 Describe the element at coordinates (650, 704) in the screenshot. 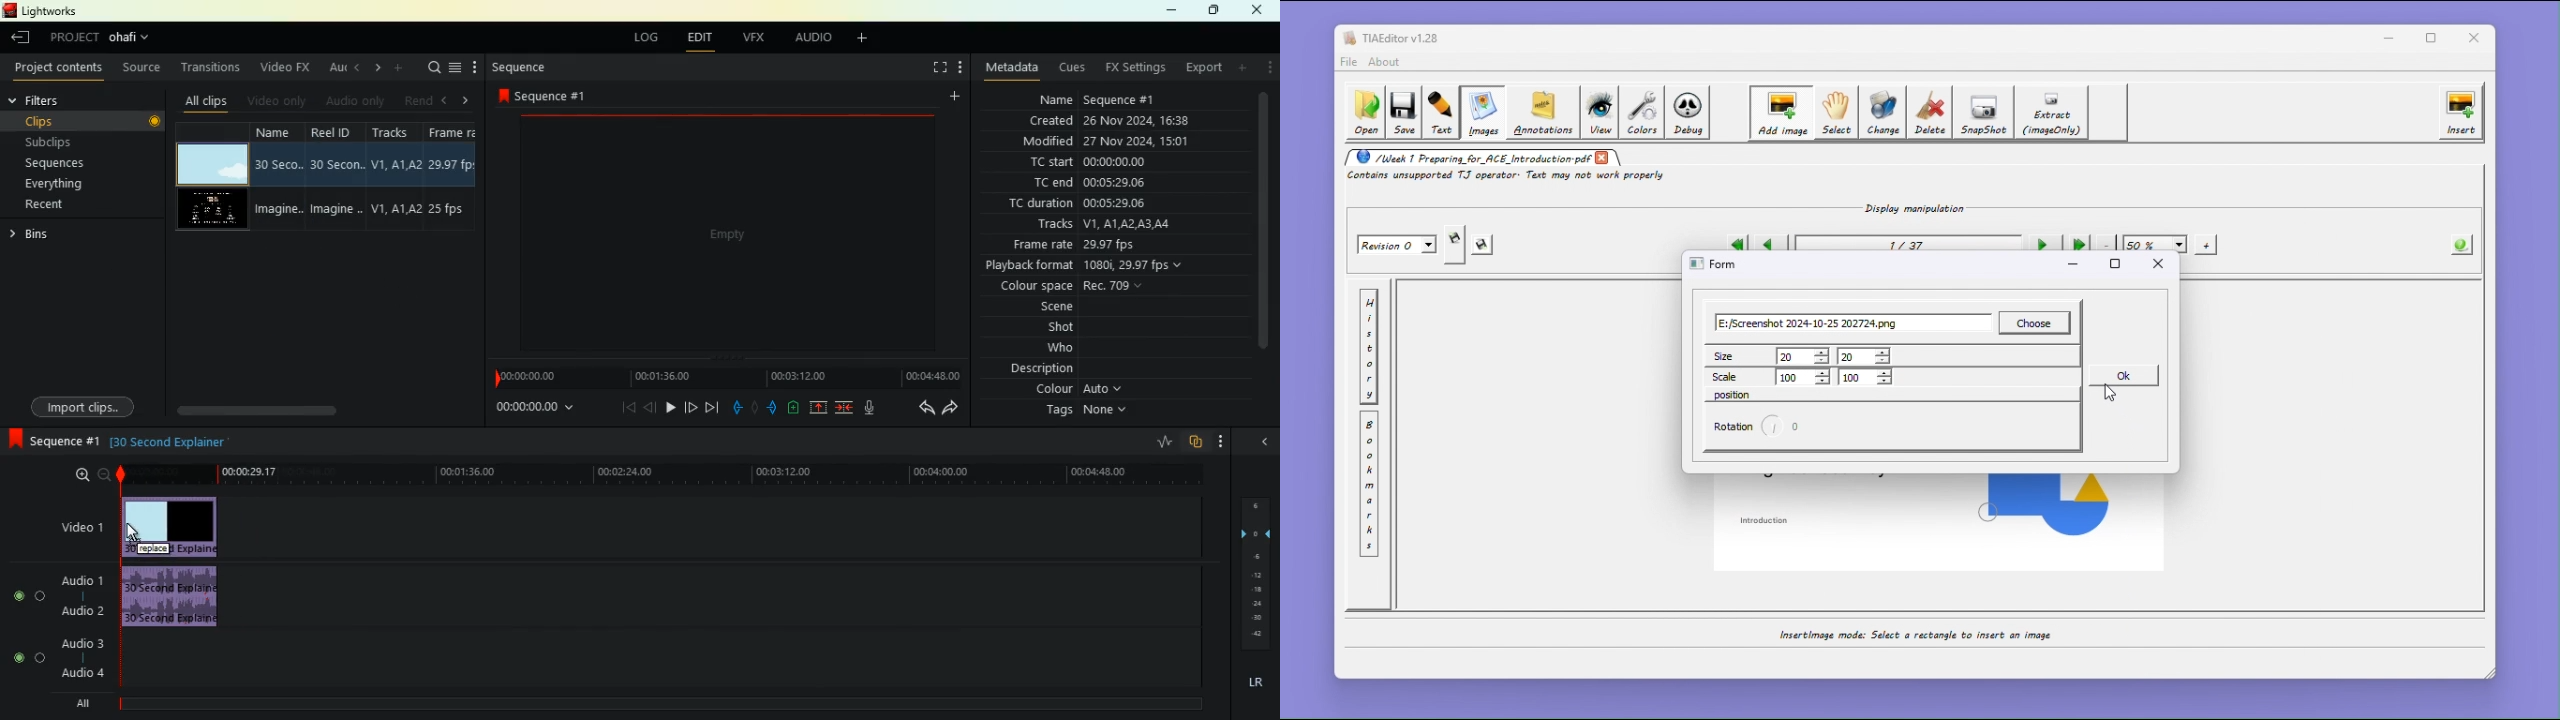

I see `timeline` at that location.